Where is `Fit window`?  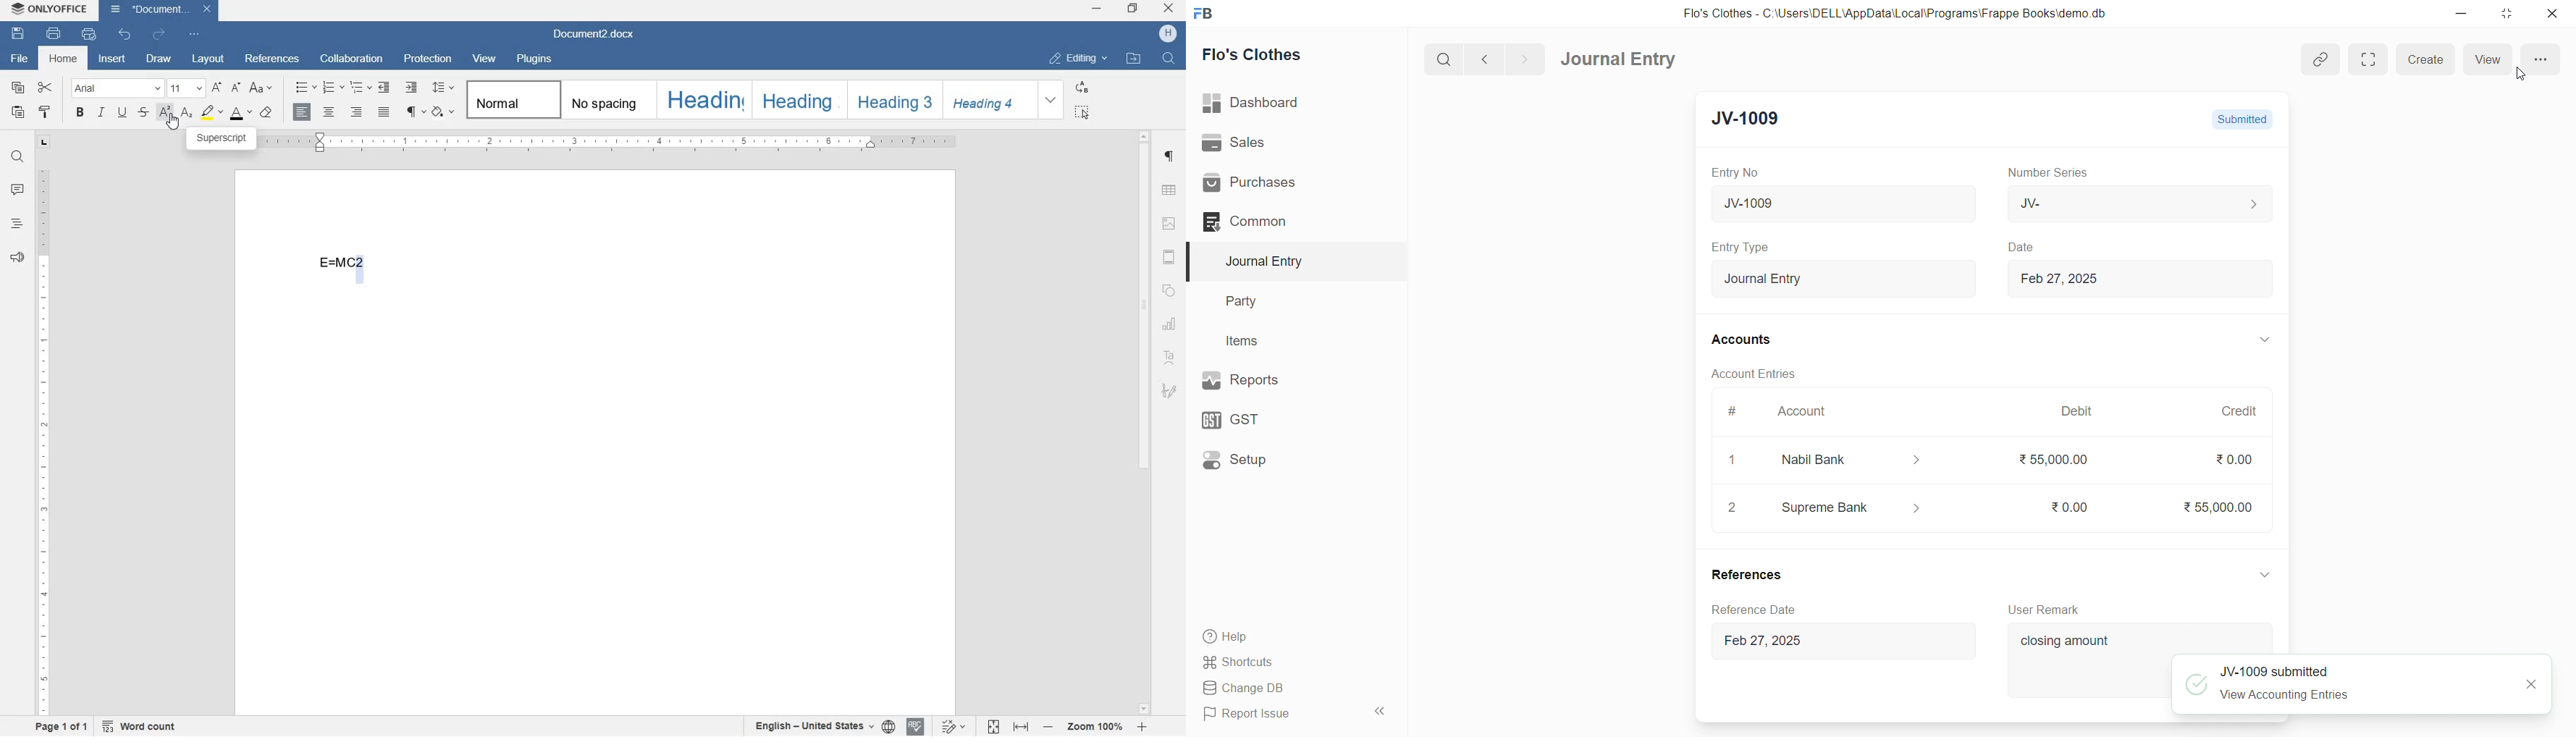 Fit window is located at coordinates (2369, 59).